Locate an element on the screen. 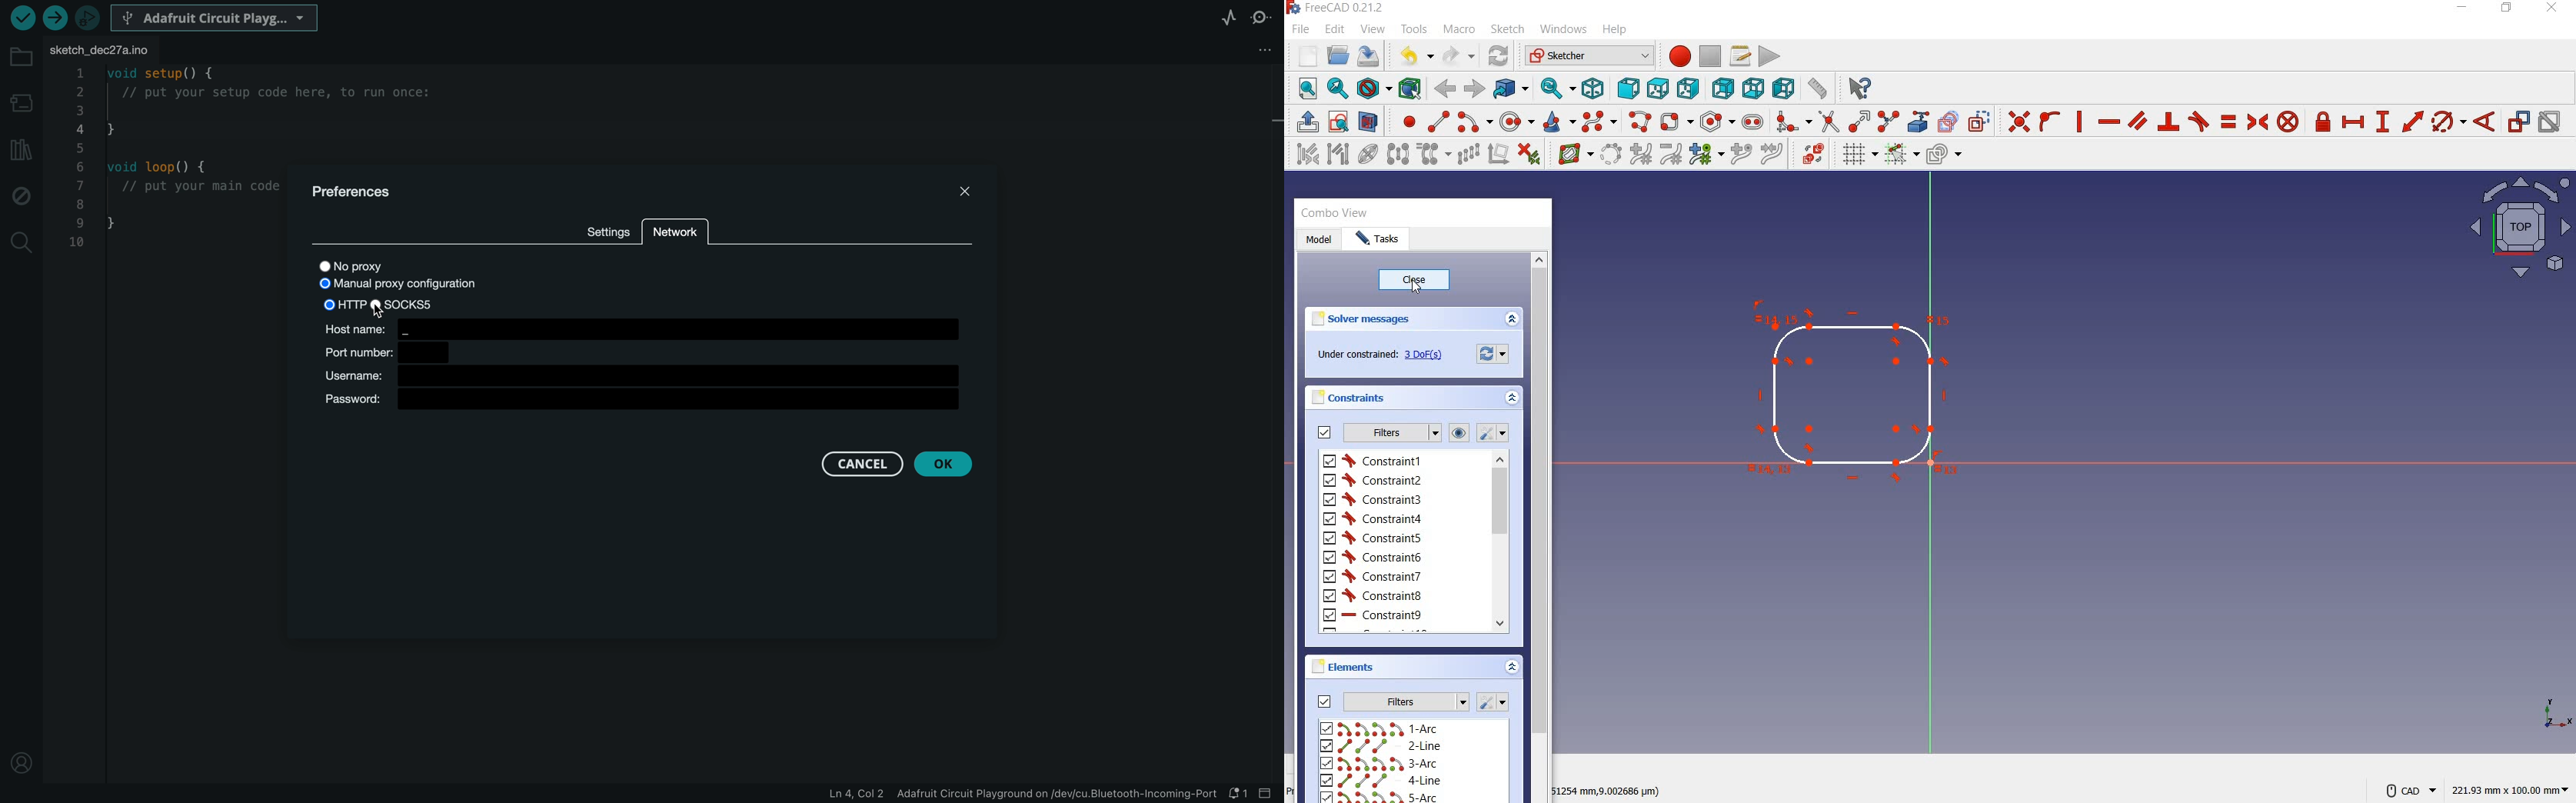 The height and width of the screenshot is (812, 2576). expand is located at coordinates (1513, 666).